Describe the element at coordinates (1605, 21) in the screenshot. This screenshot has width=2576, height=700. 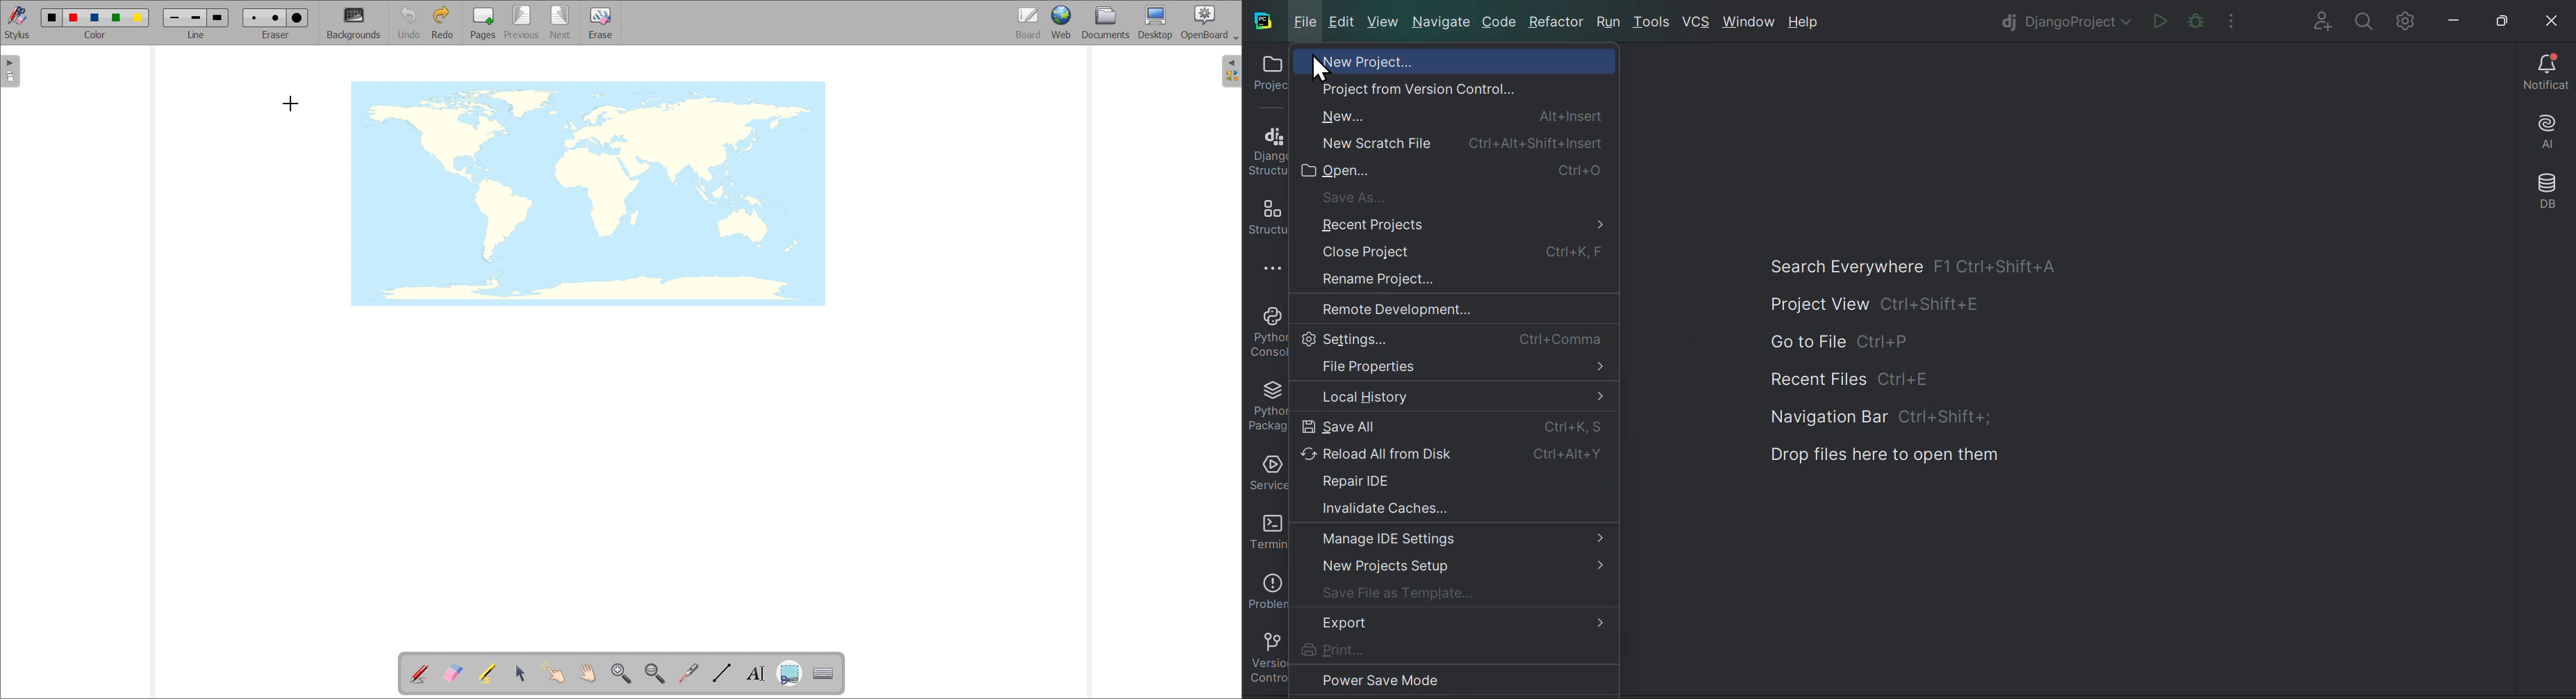
I see `Run` at that location.